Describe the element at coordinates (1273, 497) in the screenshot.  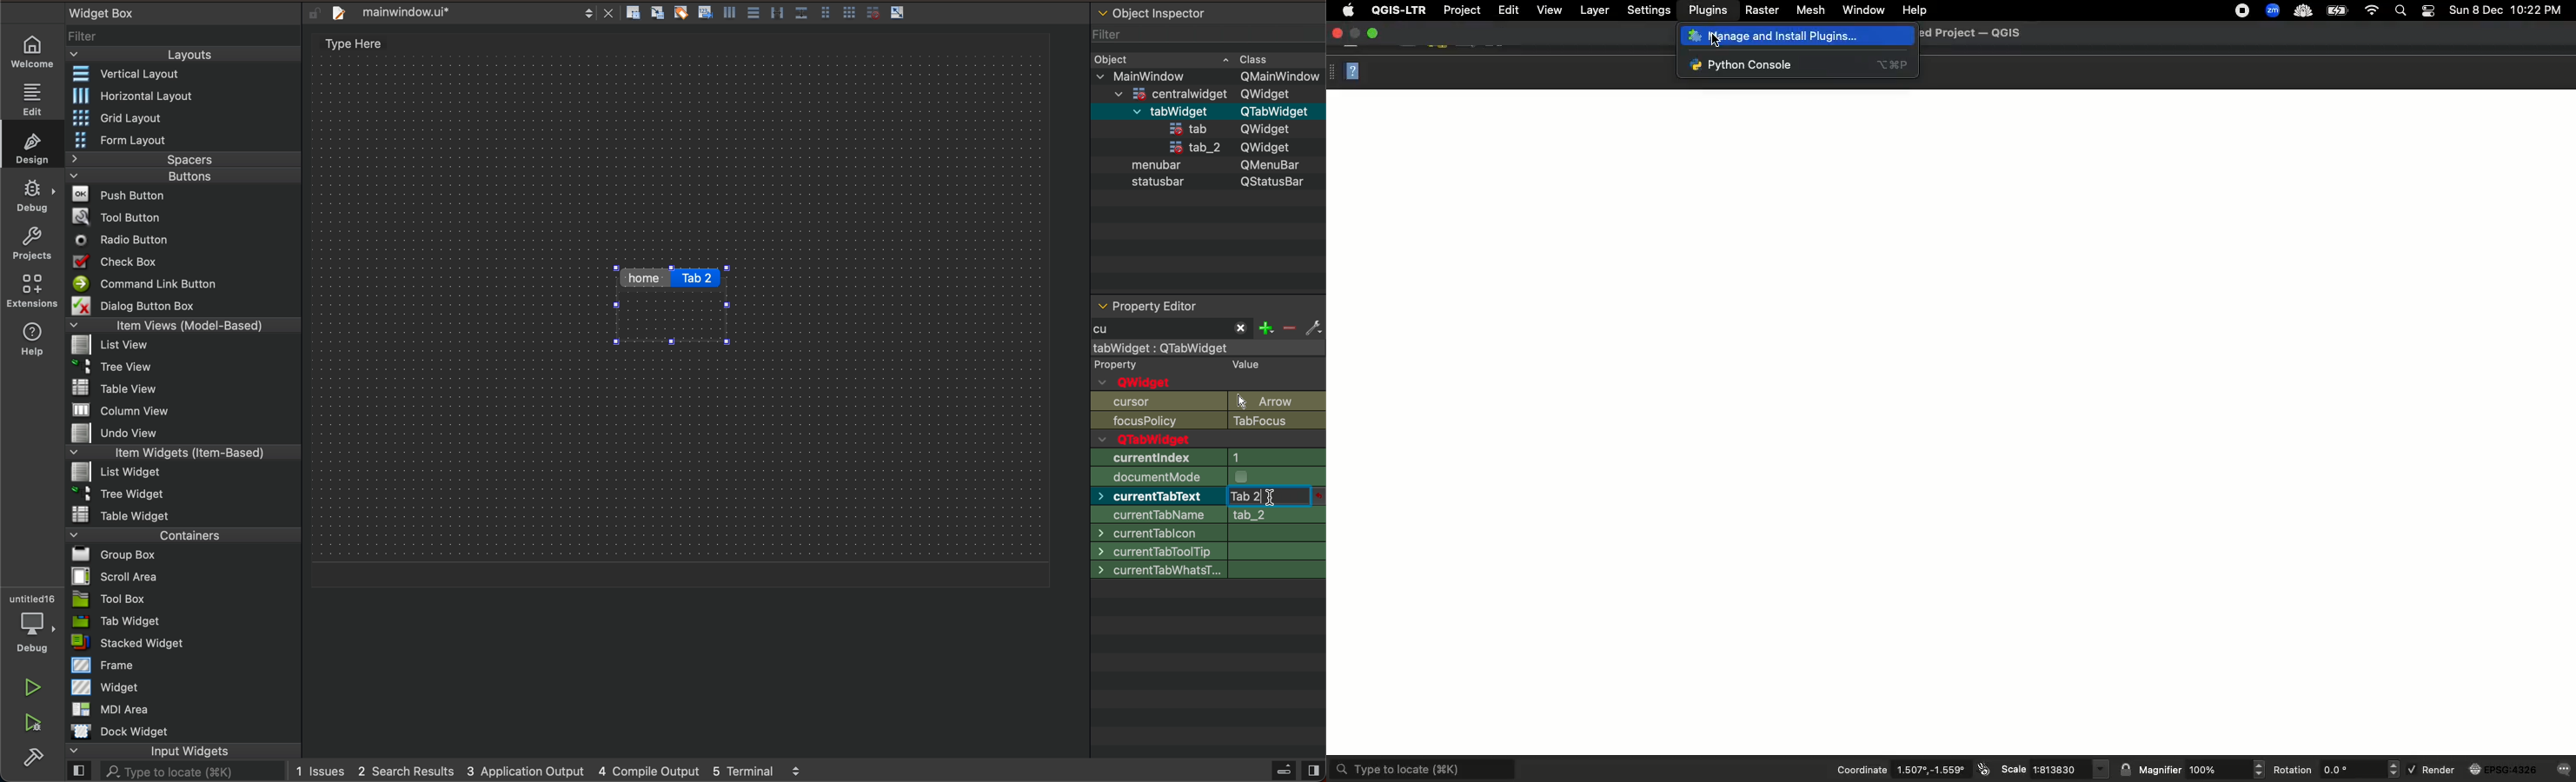
I see `after type` at that location.